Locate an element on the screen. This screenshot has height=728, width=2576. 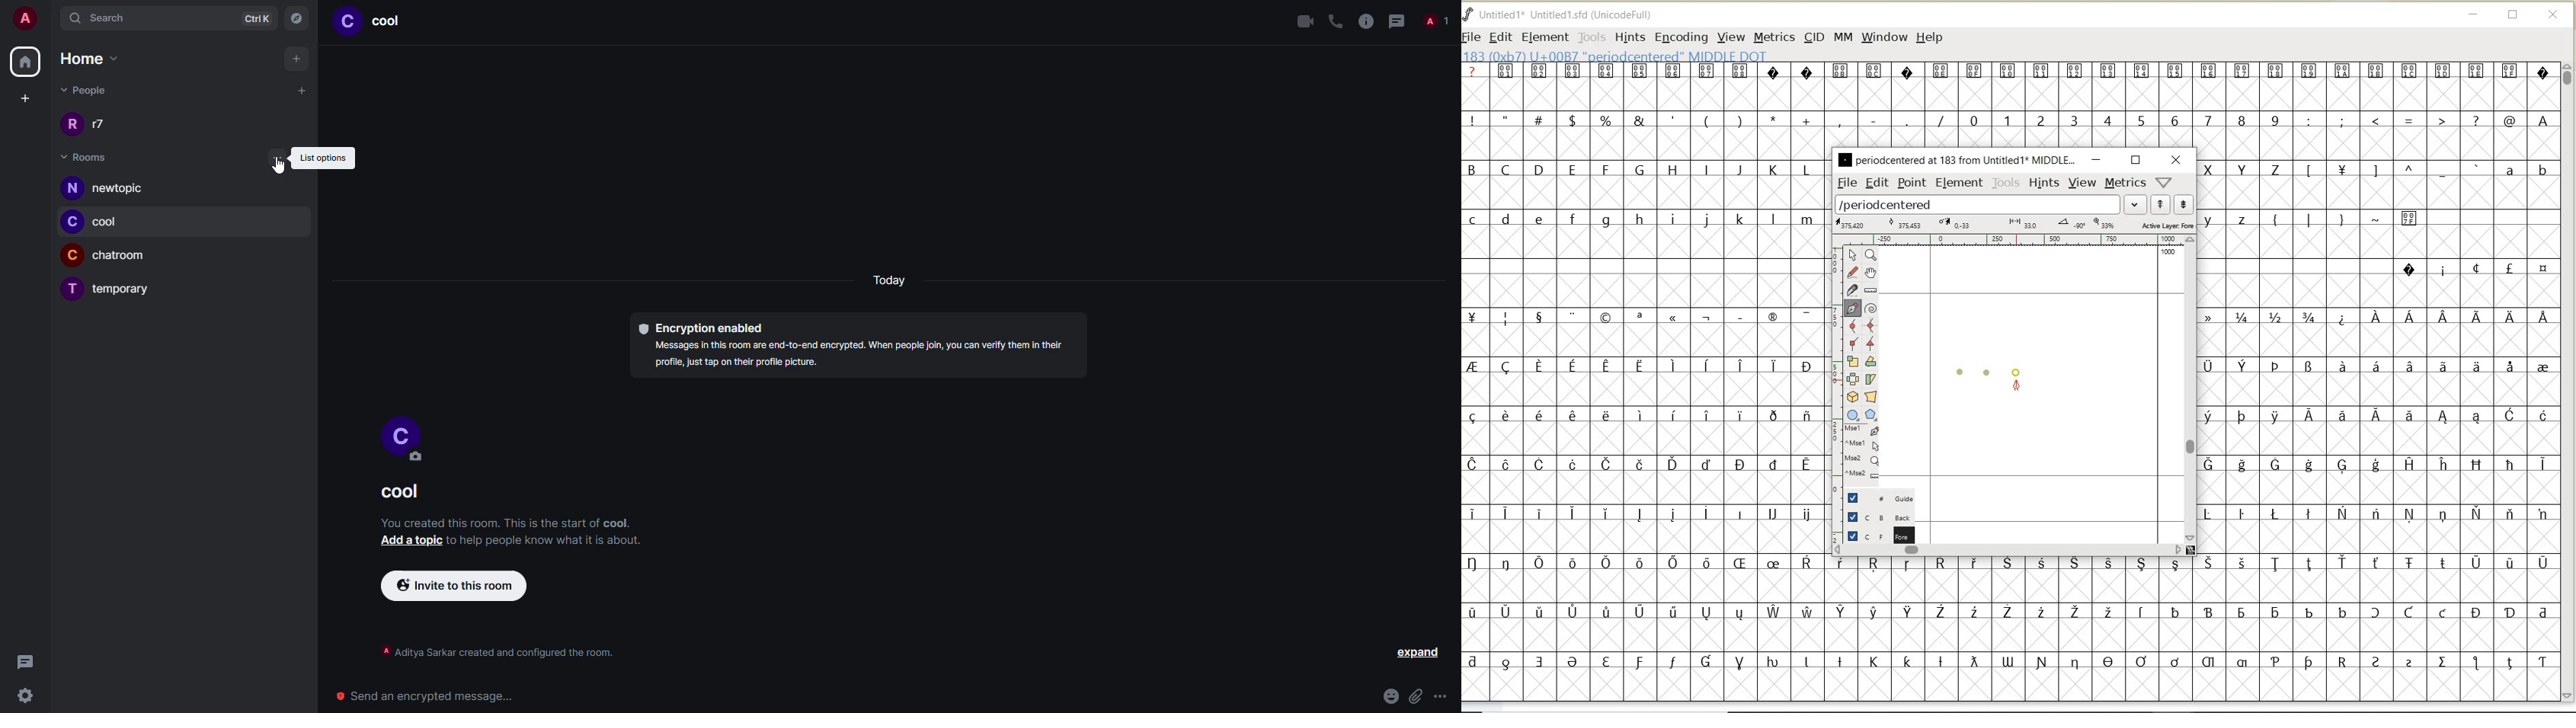
info is located at coordinates (866, 357).